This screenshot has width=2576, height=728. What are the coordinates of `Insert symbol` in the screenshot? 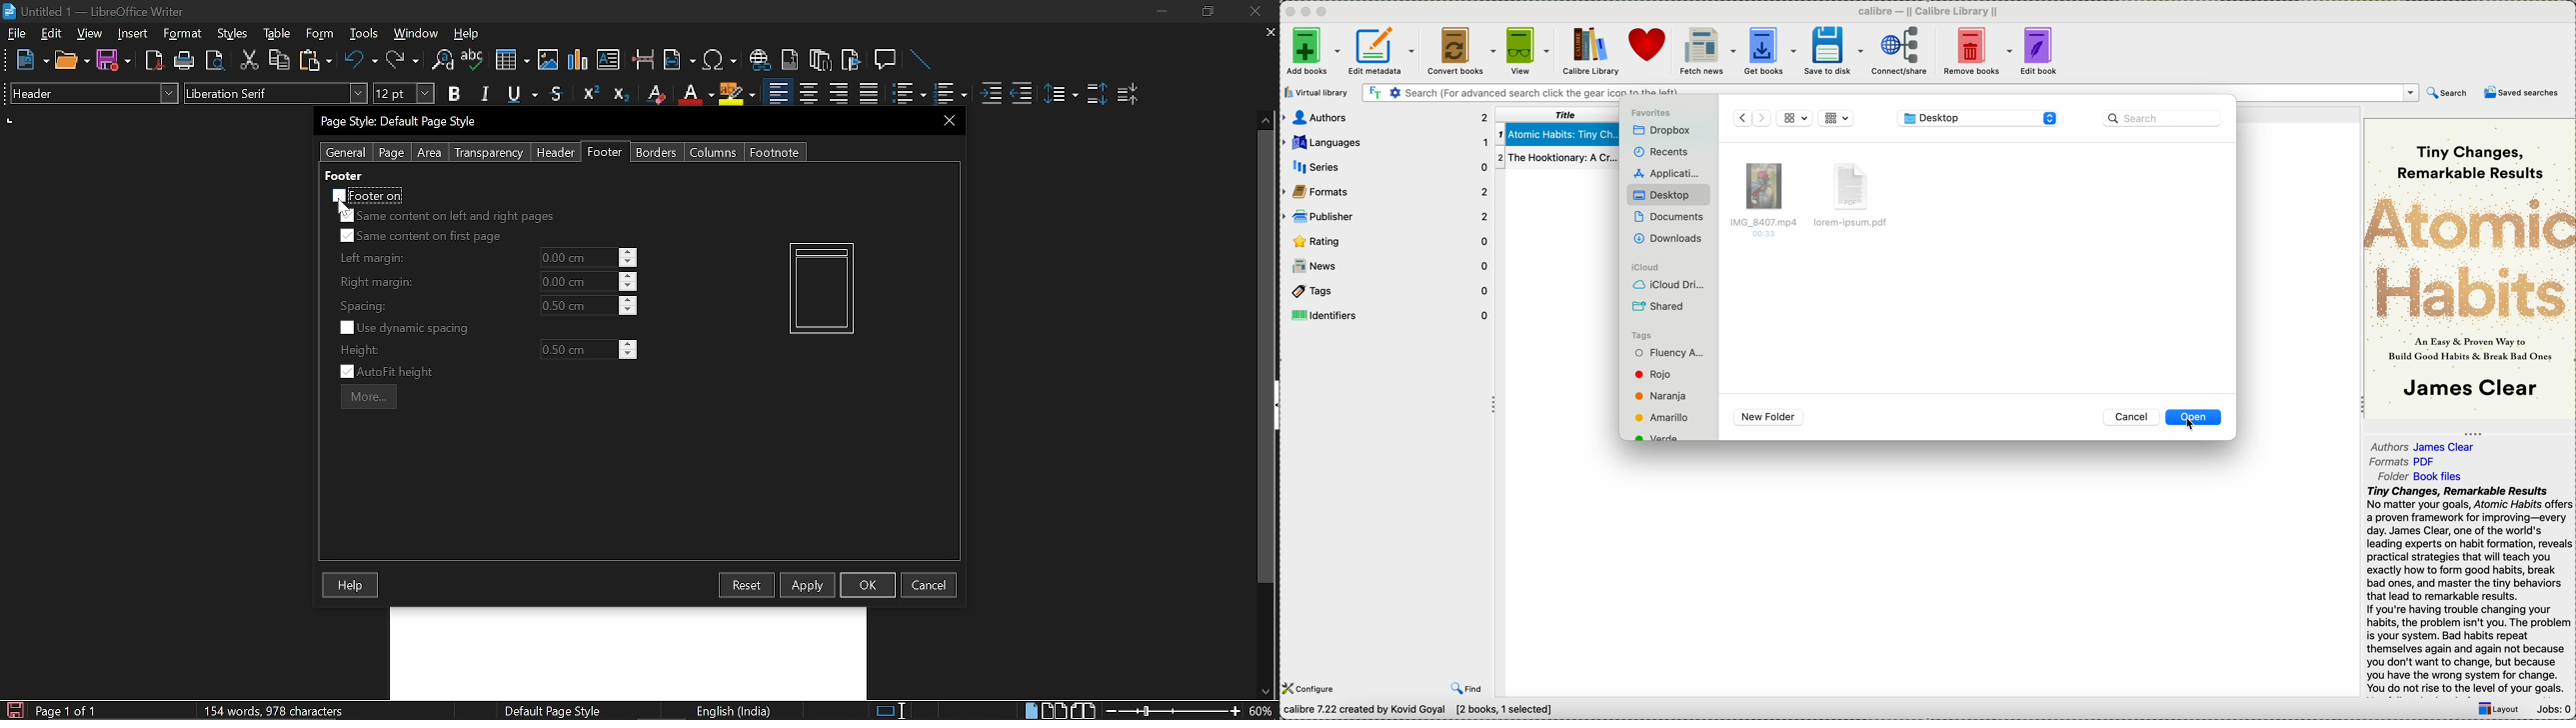 It's located at (722, 60).